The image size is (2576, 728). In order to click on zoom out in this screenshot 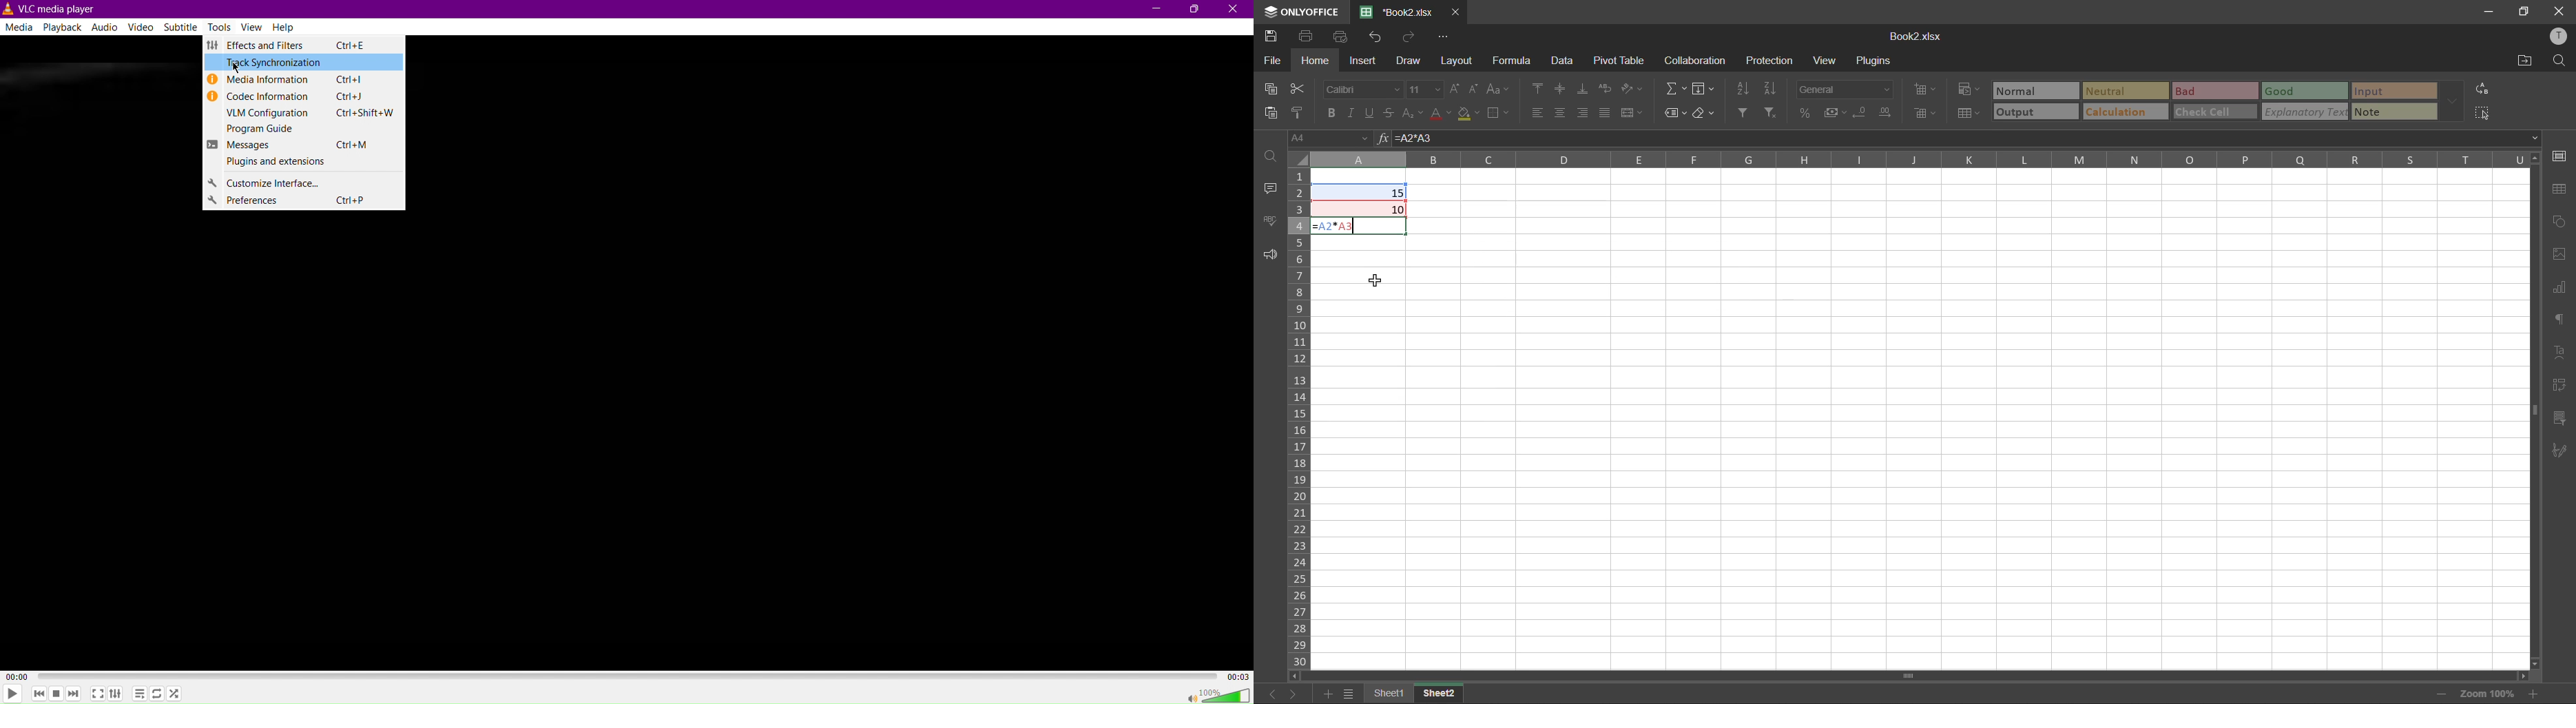, I will do `click(2441, 692)`.